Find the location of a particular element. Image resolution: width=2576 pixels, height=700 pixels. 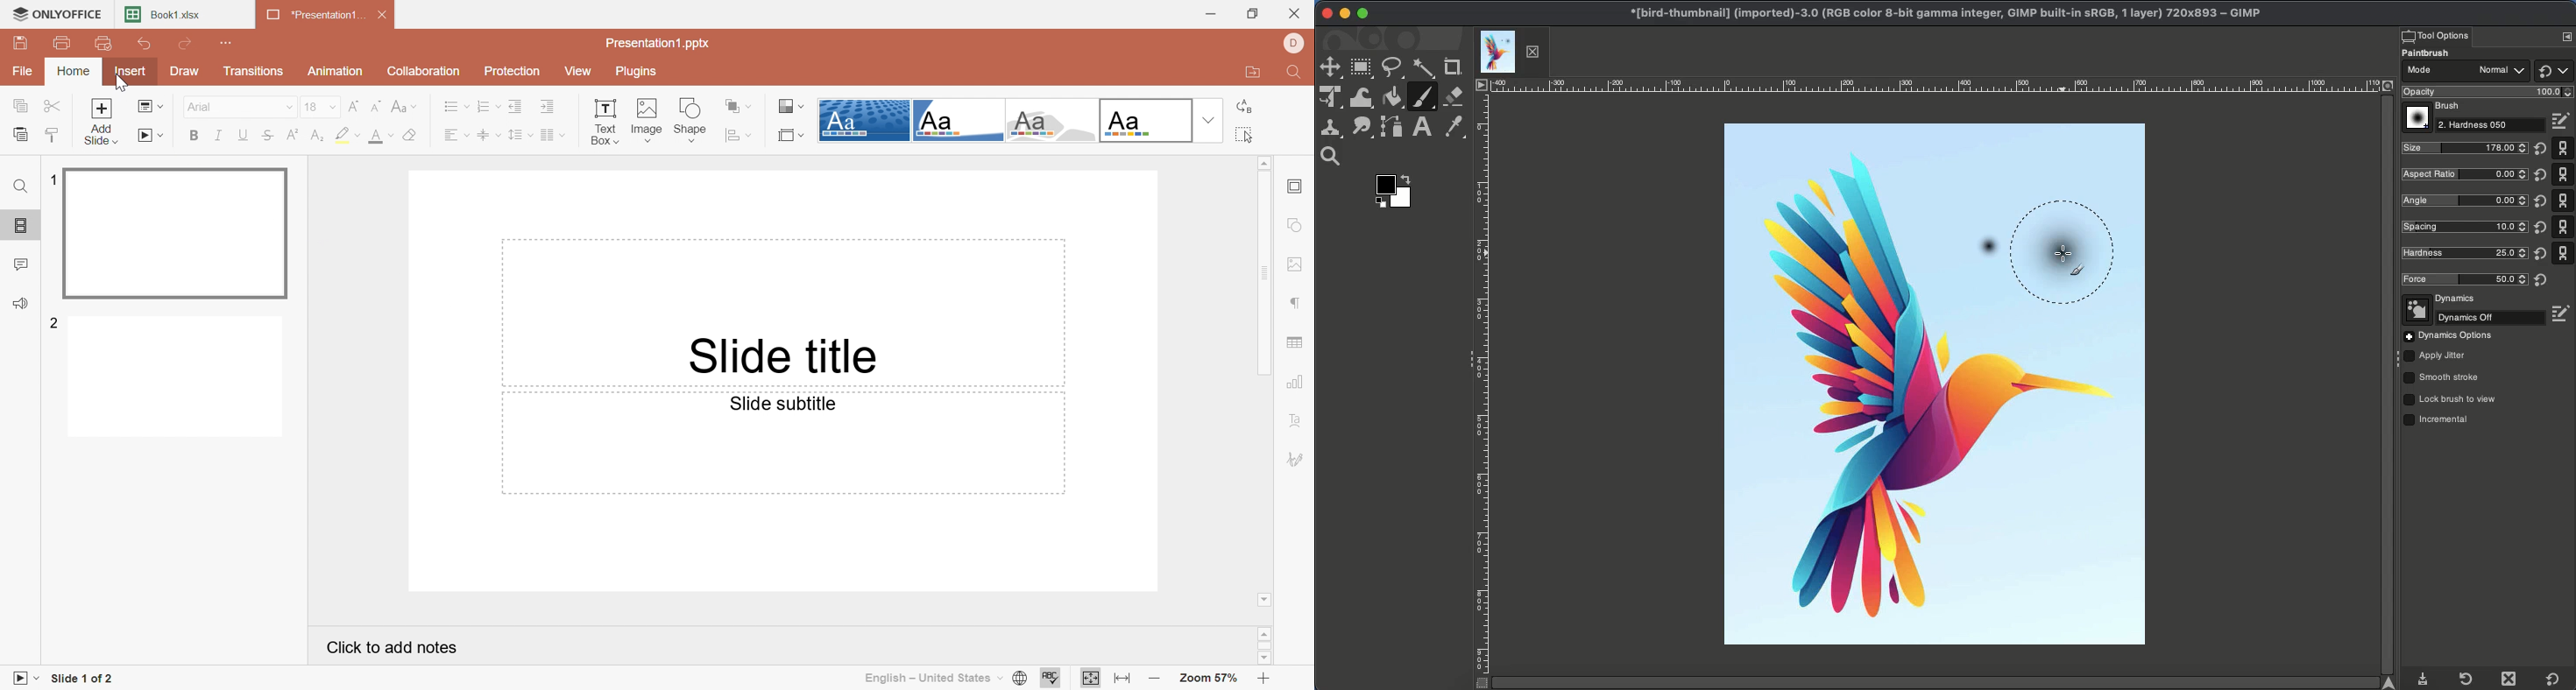

shape settings is located at coordinates (1301, 227).